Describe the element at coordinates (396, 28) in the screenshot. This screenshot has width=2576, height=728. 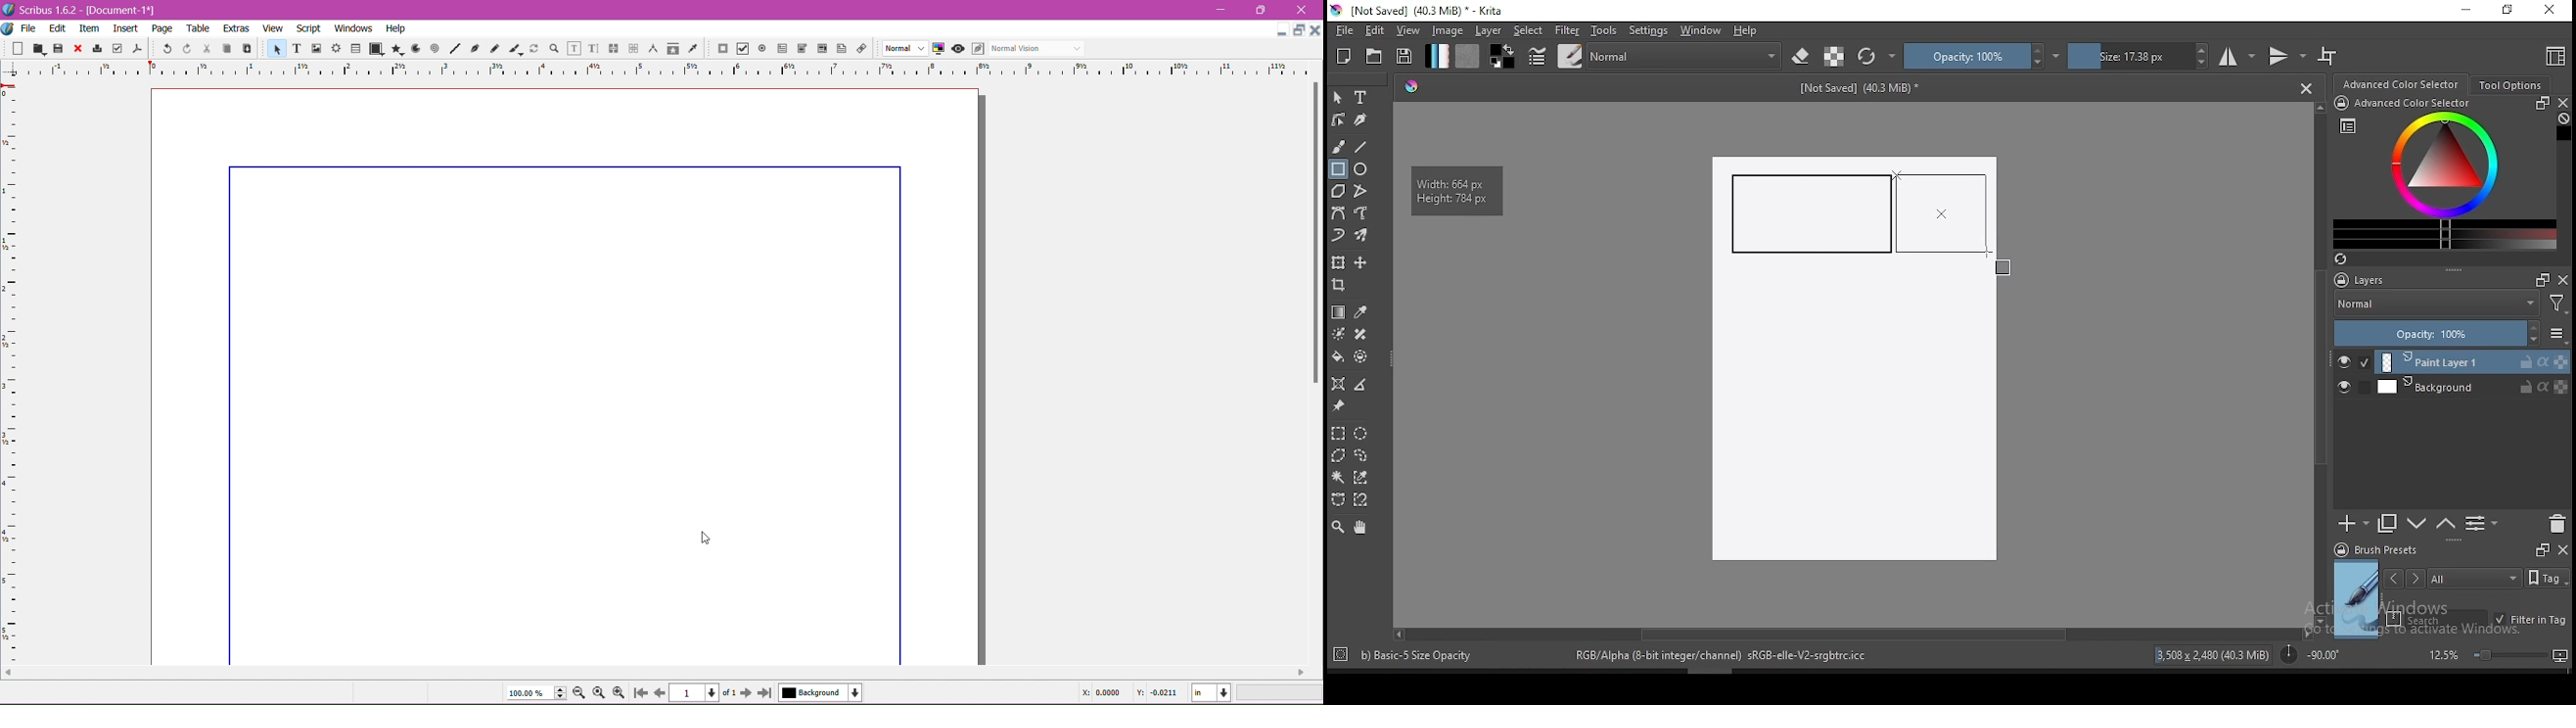
I see `Help` at that location.